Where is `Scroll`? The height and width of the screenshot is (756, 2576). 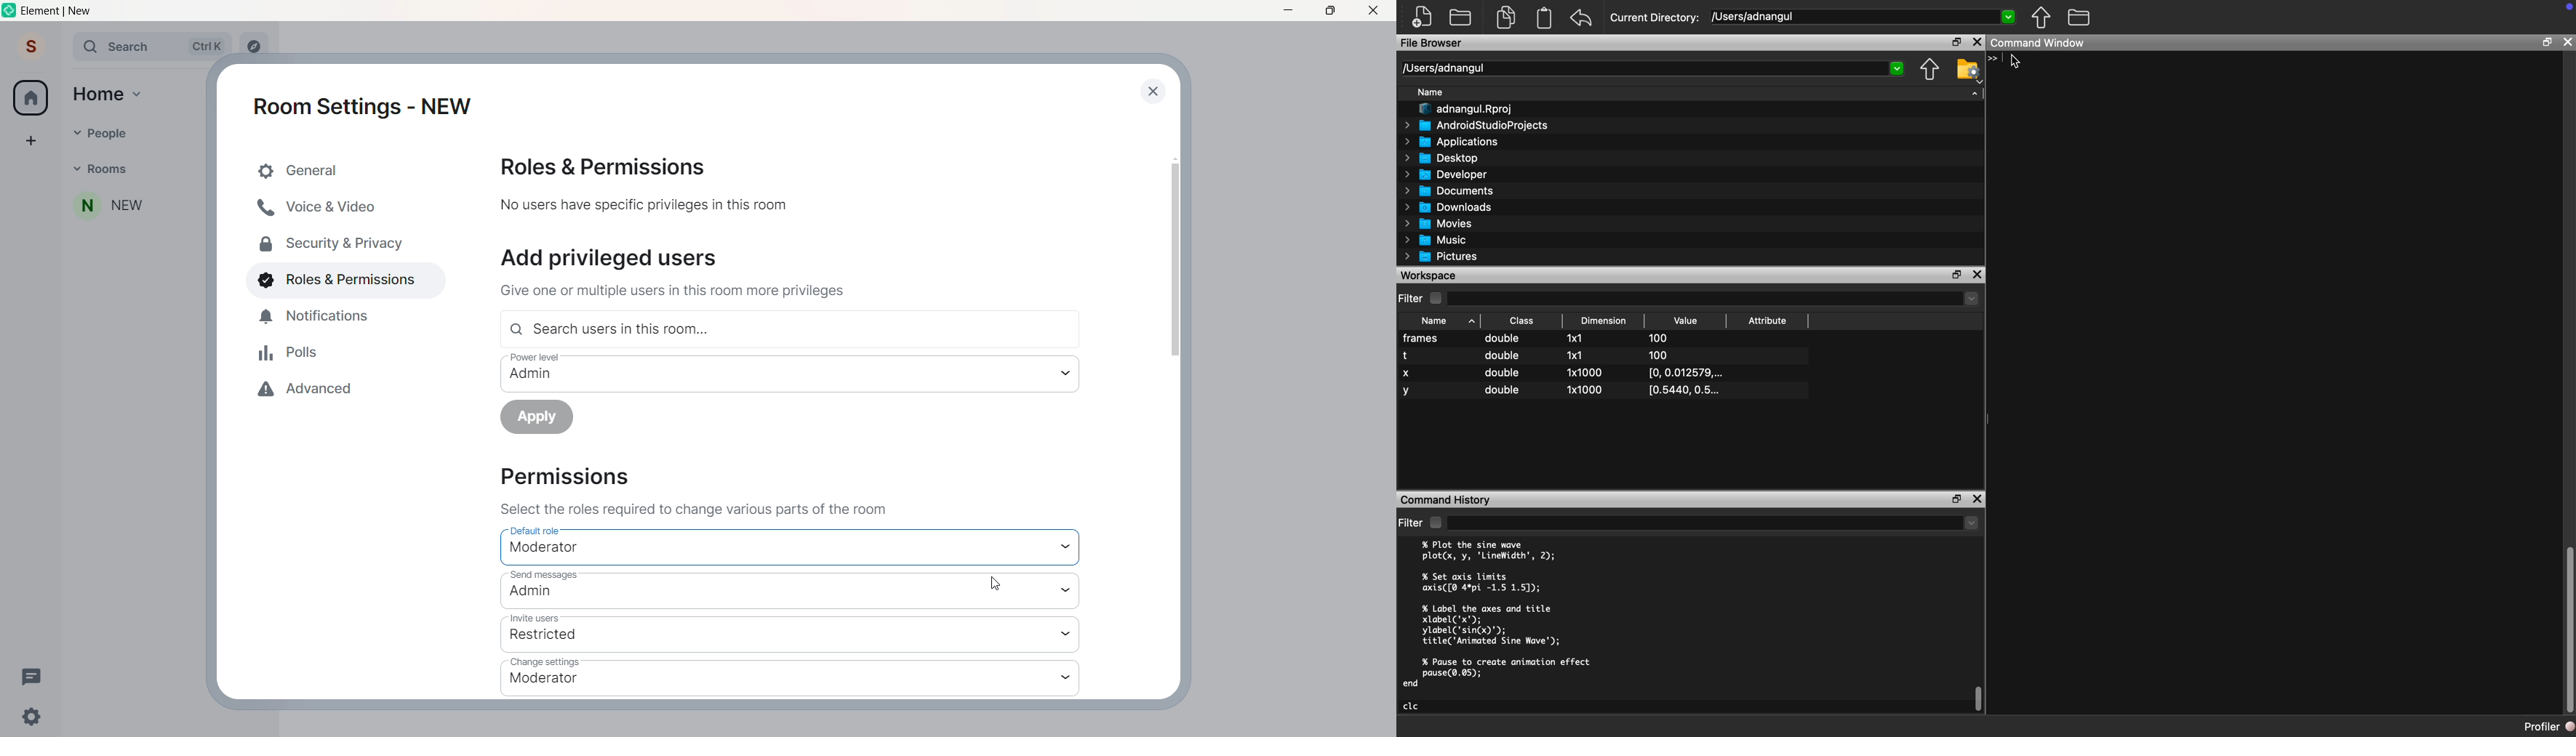 Scroll is located at coordinates (2569, 627).